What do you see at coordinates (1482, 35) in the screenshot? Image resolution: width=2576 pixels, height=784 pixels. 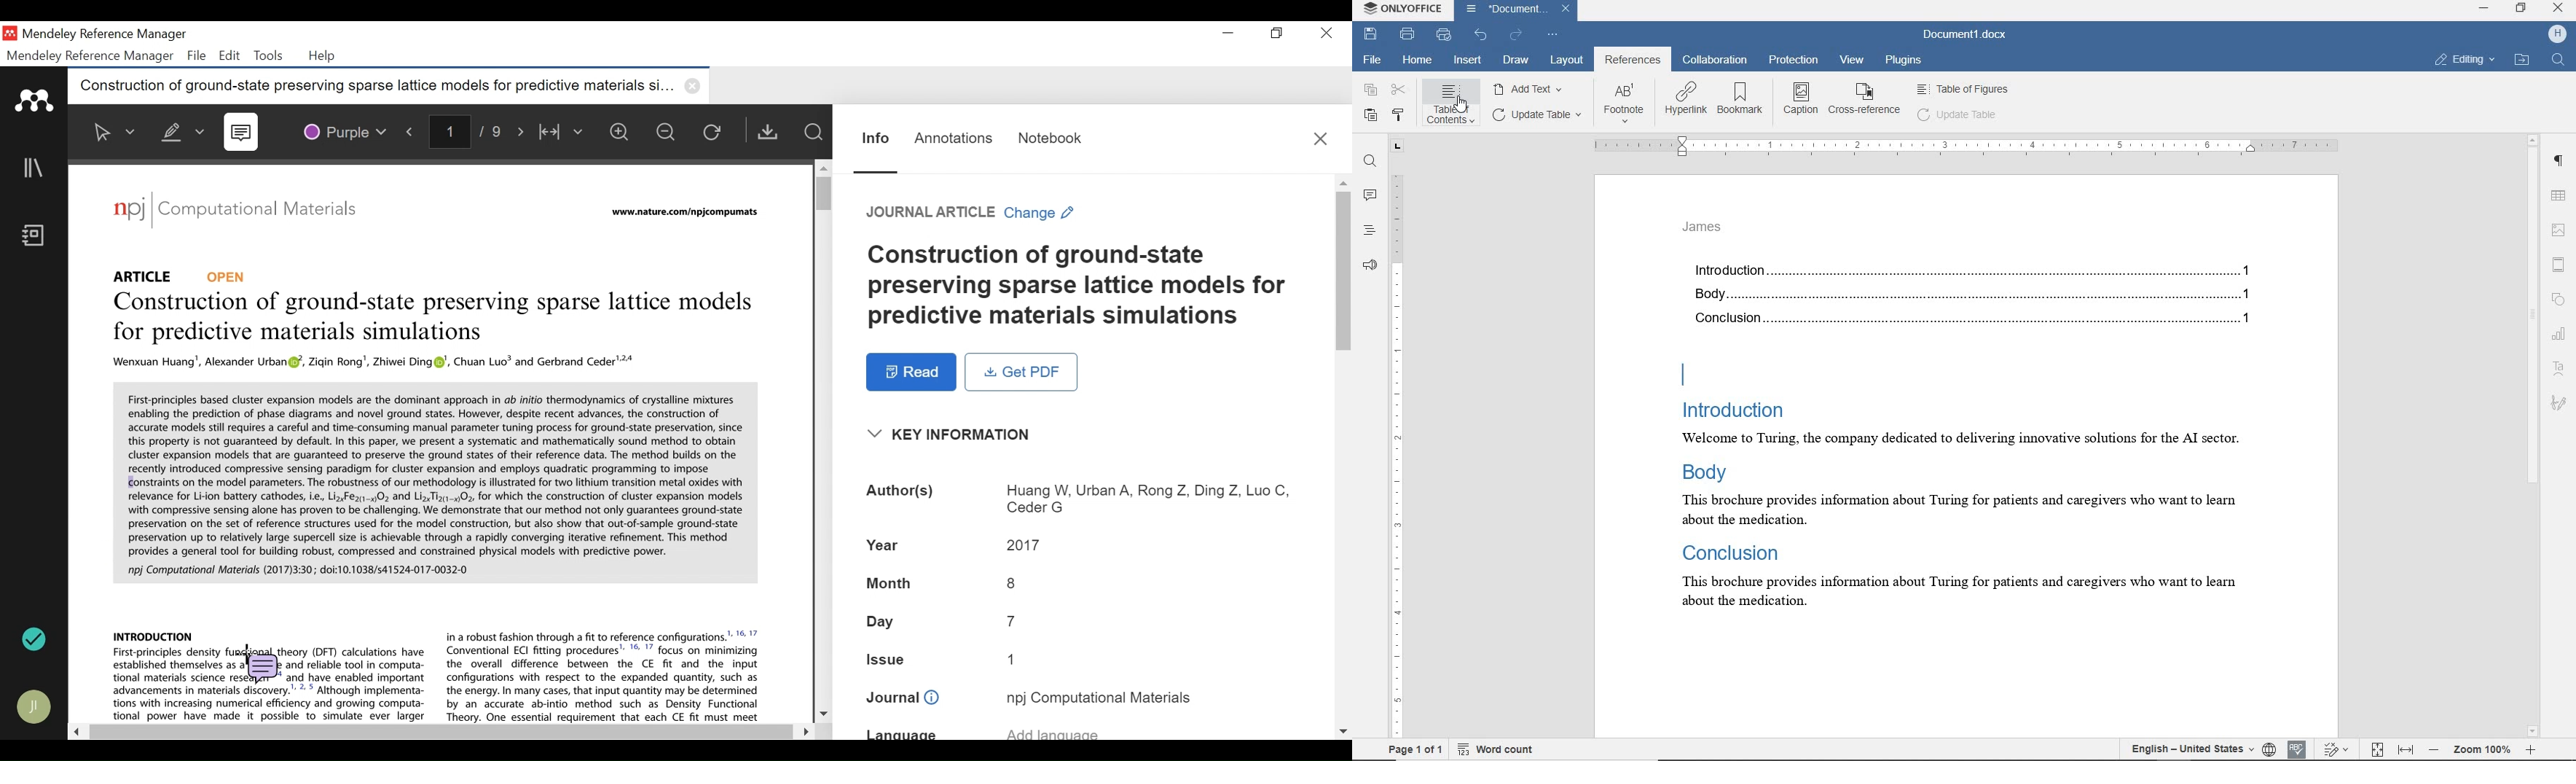 I see `undo` at bounding box center [1482, 35].